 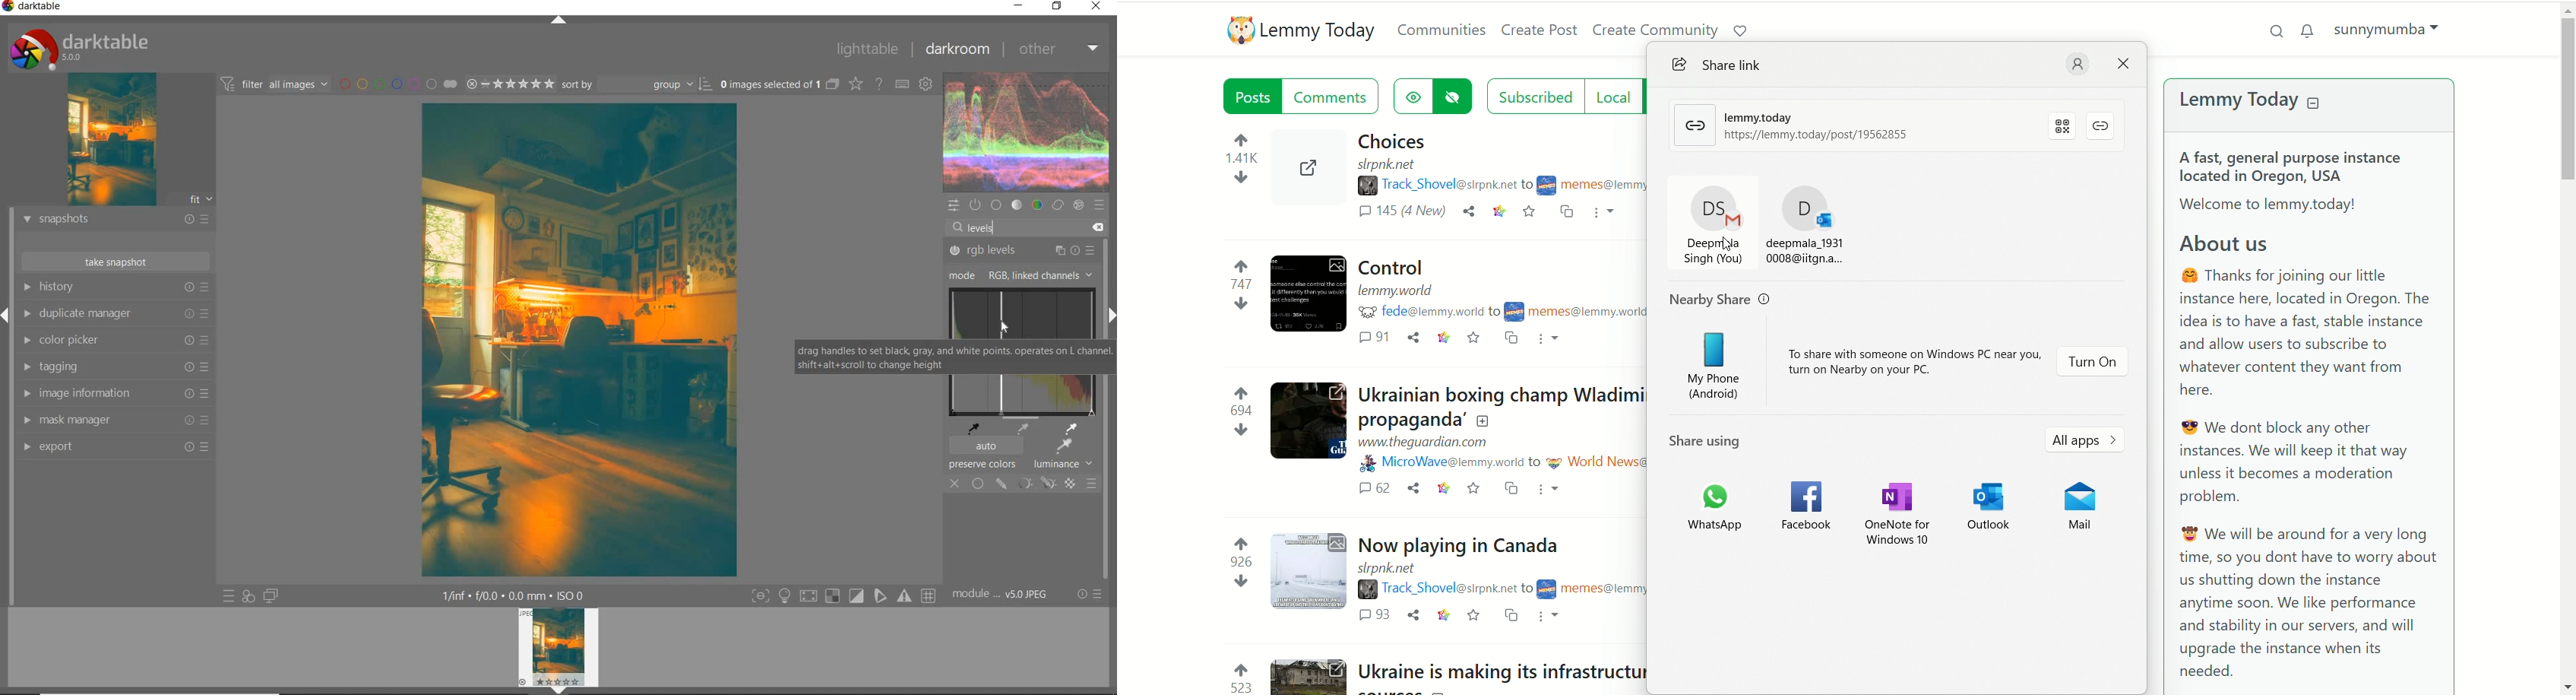 I want to click on share, so click(x=1467, y=214).